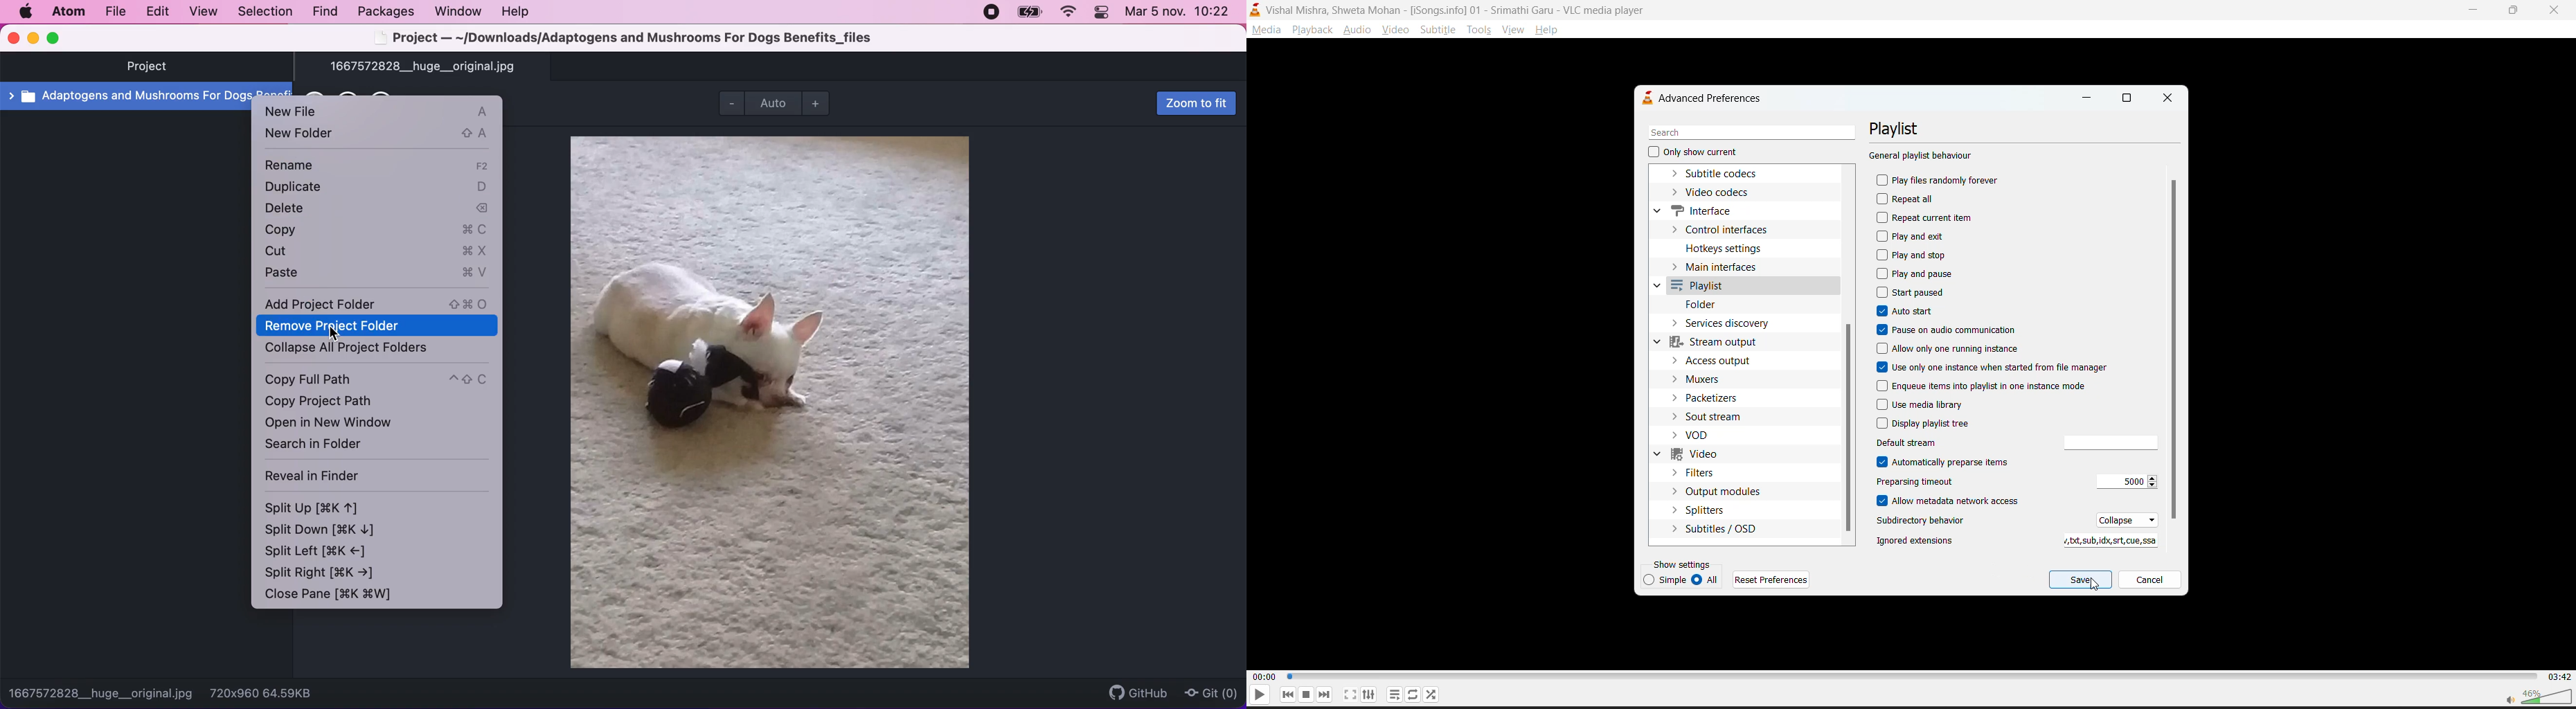 The height and width of the screenshot is (728, 2576). I want to click on video, so click(1697, 454).